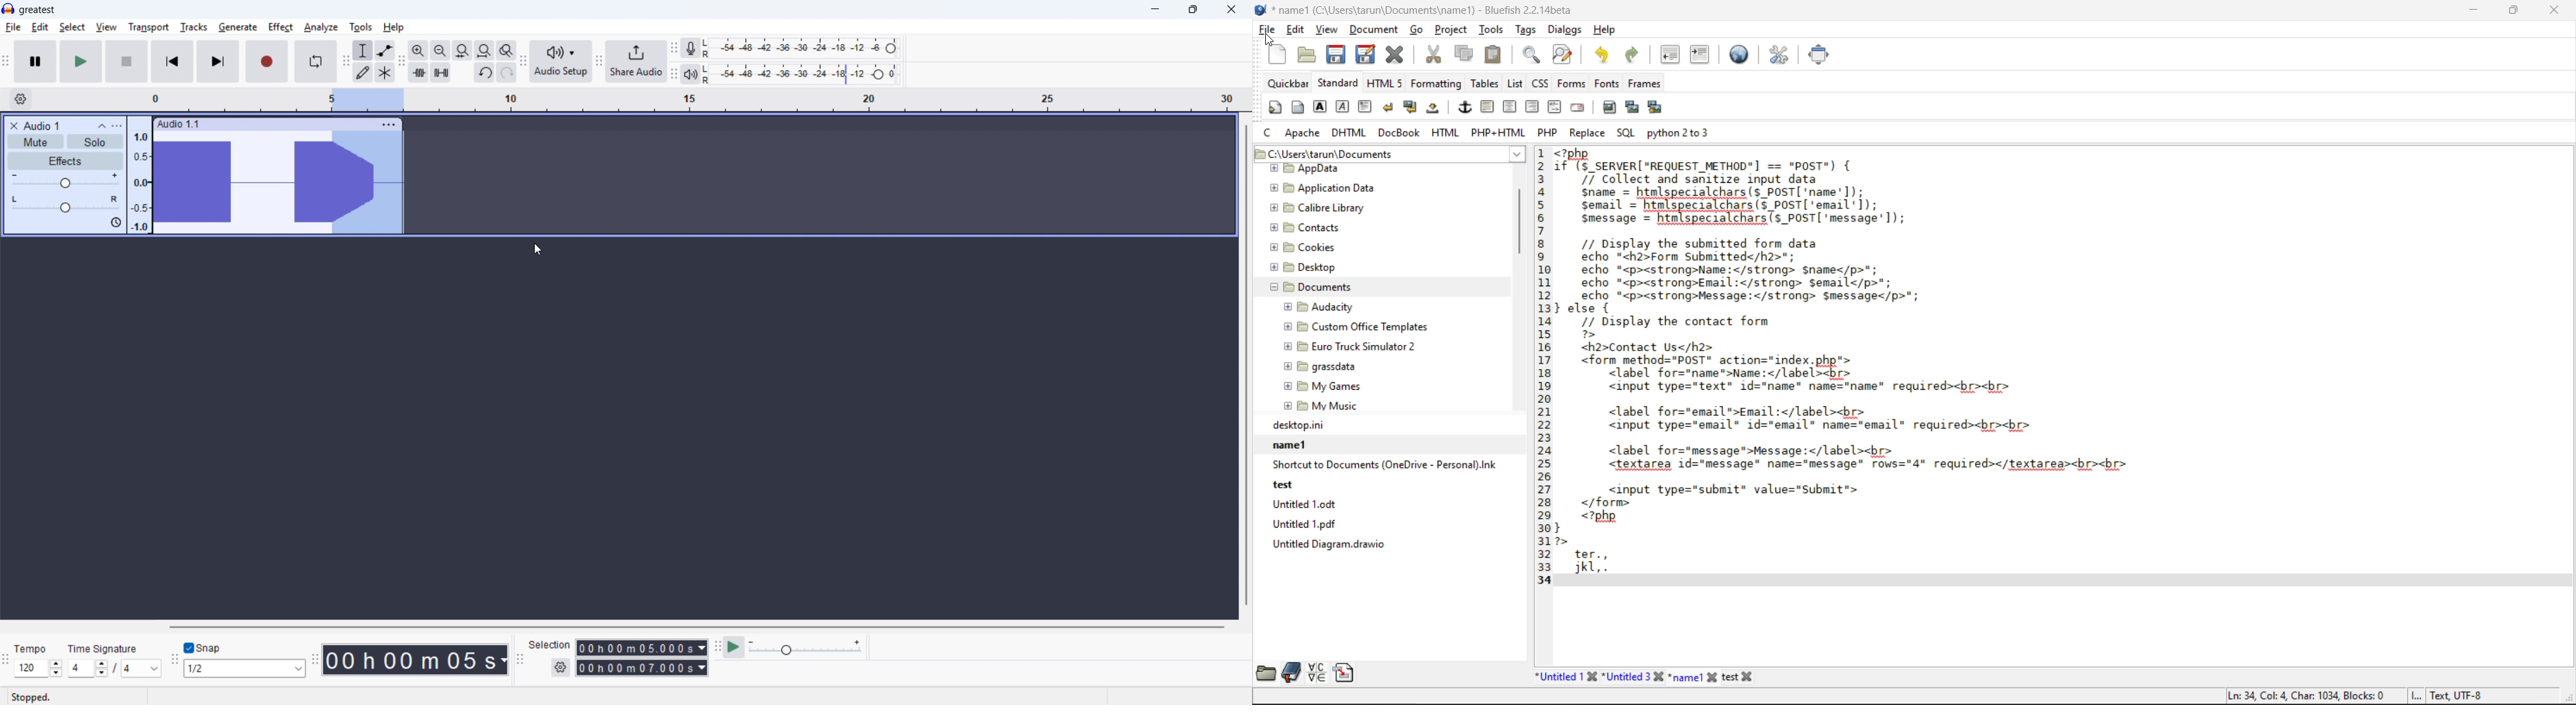 The height and width of the screenshot is (728, 2576). I want to click on html5, so click(1385, 84).